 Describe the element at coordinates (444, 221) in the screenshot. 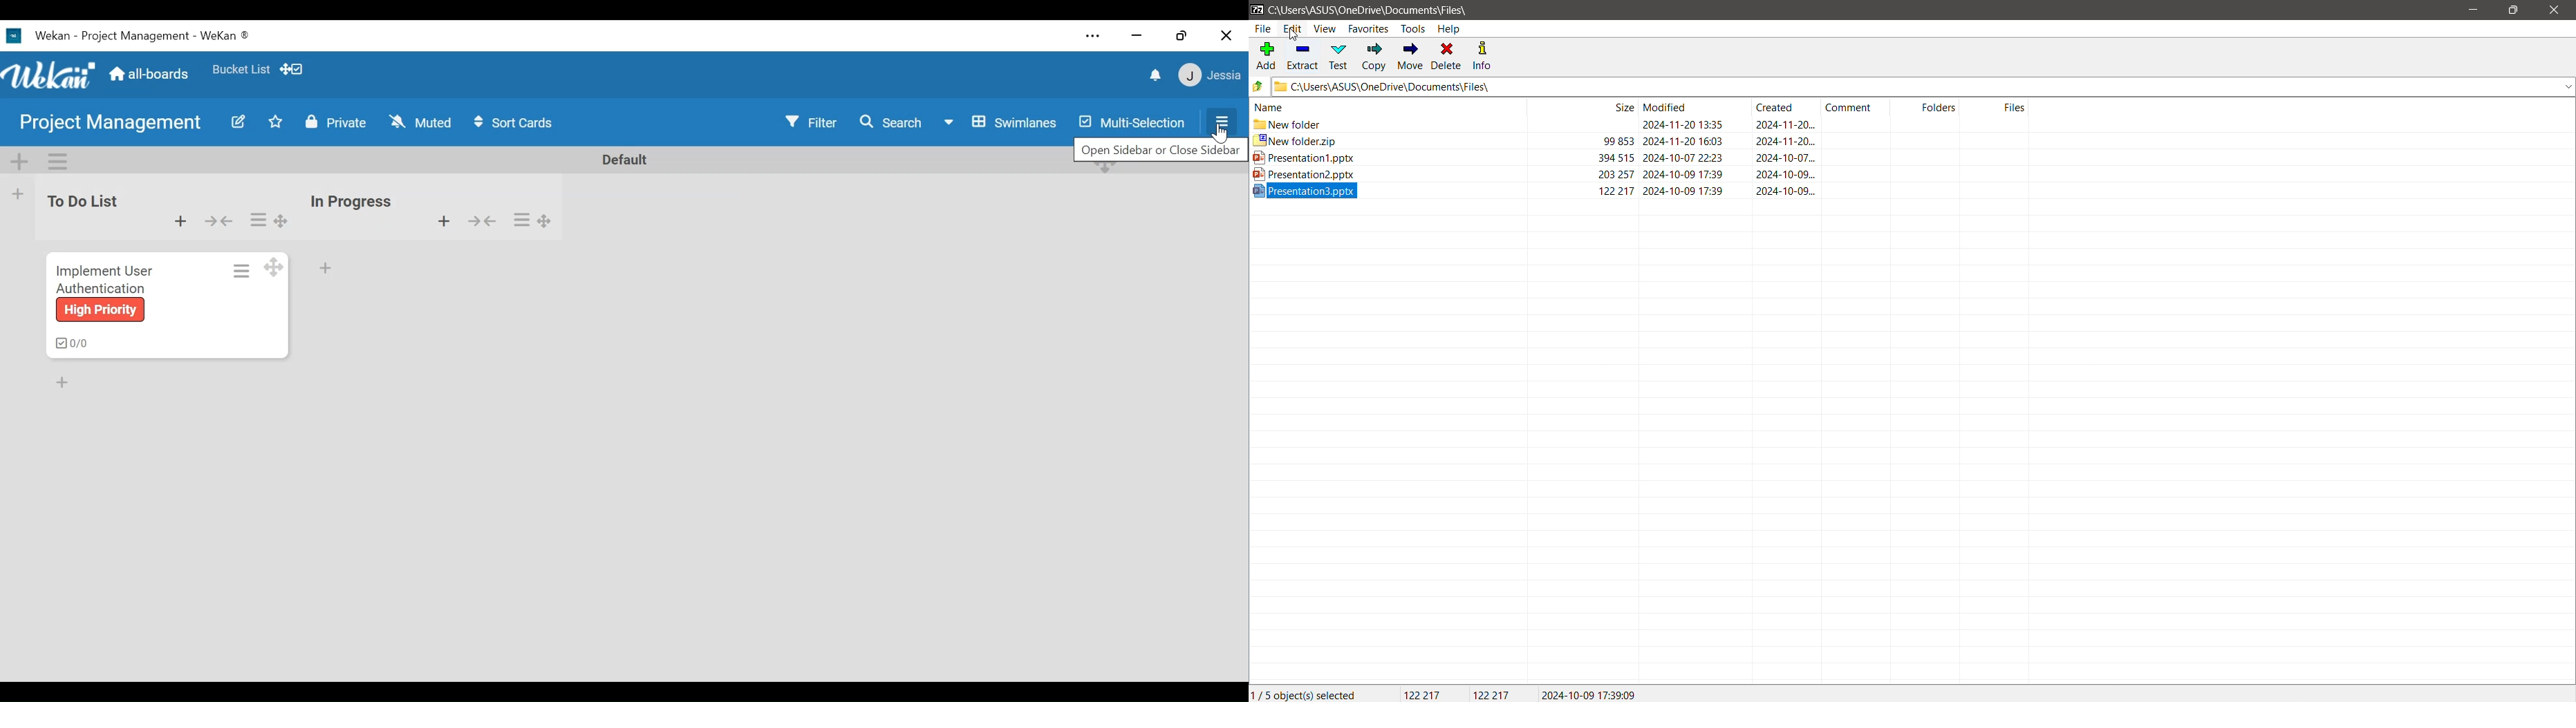

I see `Add Card to top of the list` at that location.